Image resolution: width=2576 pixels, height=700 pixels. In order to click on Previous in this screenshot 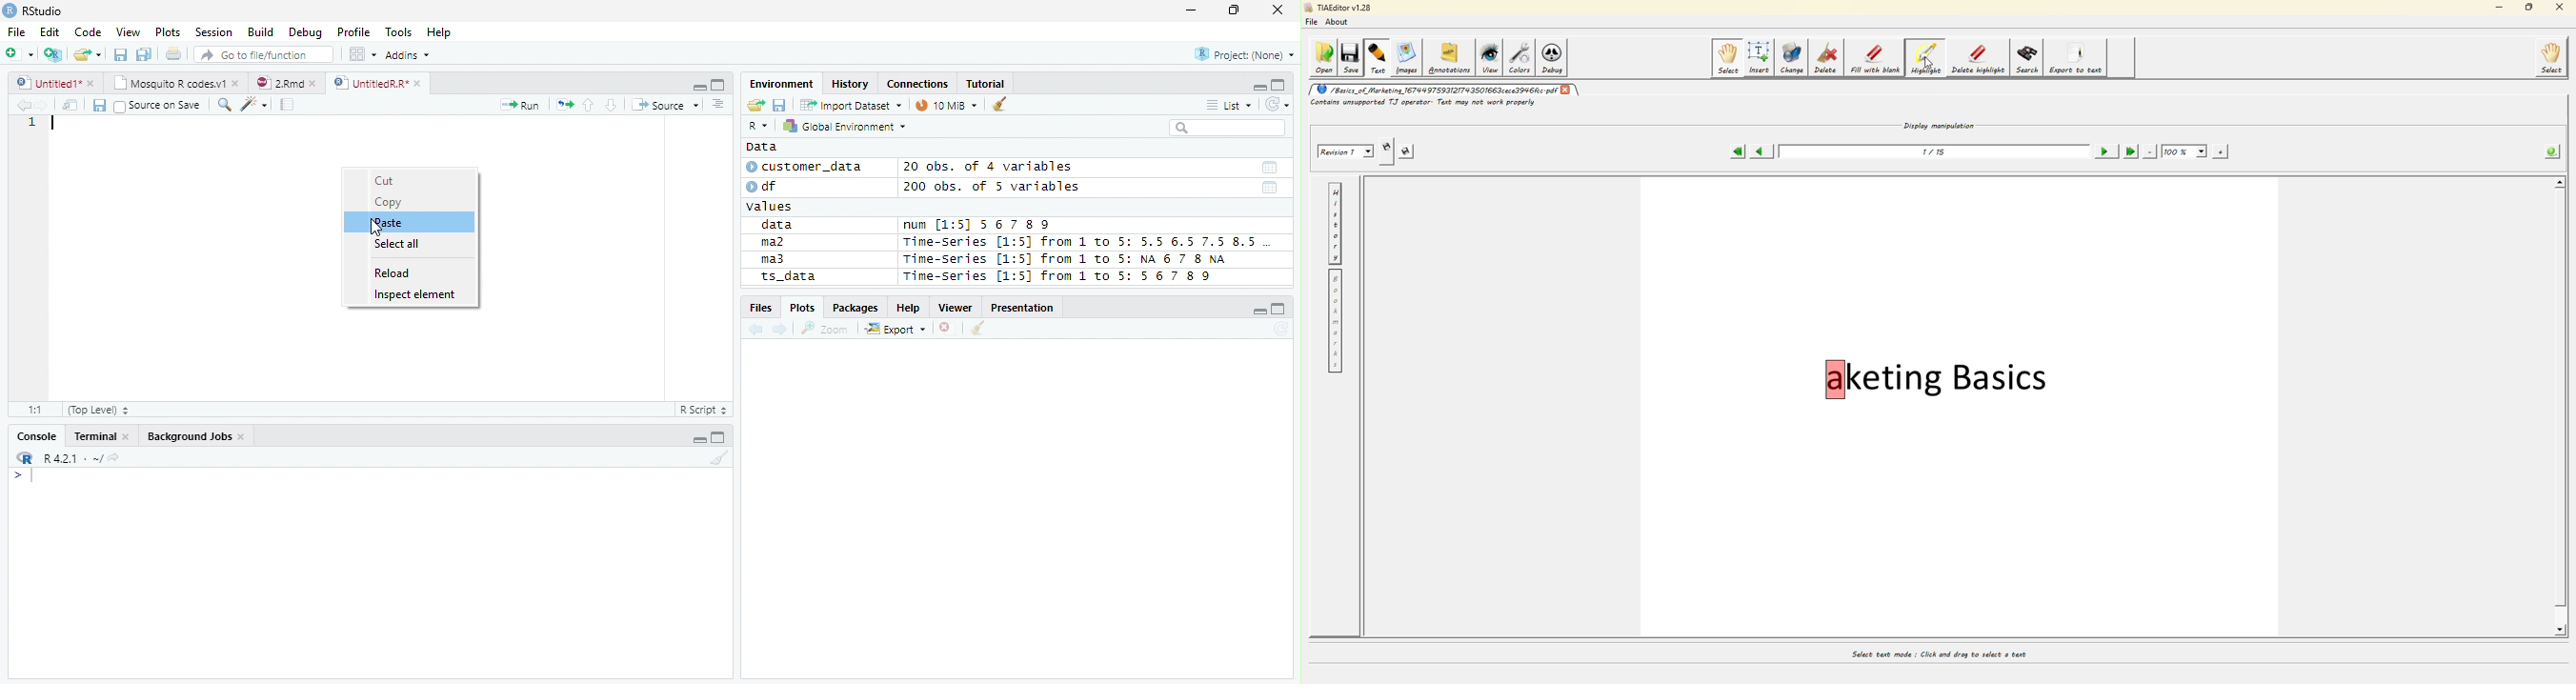, I will do `click(21, 105)`.